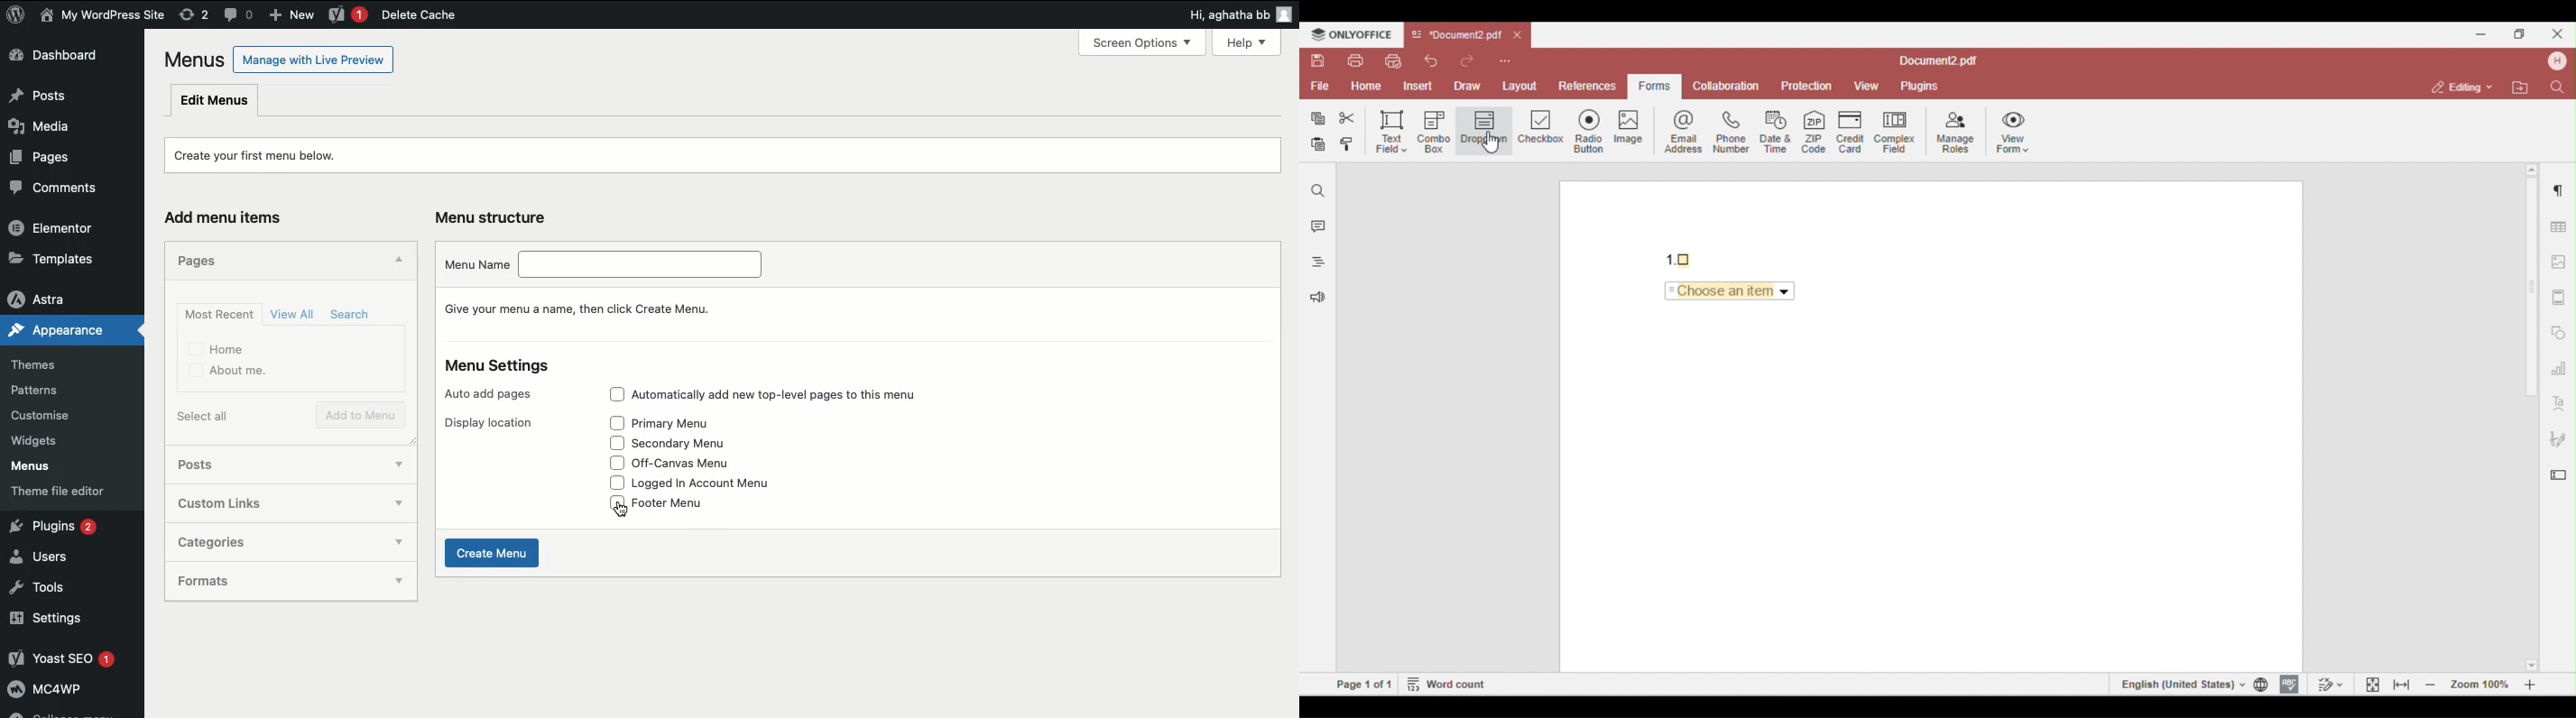 Image resolution: width=2576 pixels, height=728 pixels. What do you see at coordinates (64, 58) in the screenshot?
I see `Dashboard` at bounding box center [64, 58].